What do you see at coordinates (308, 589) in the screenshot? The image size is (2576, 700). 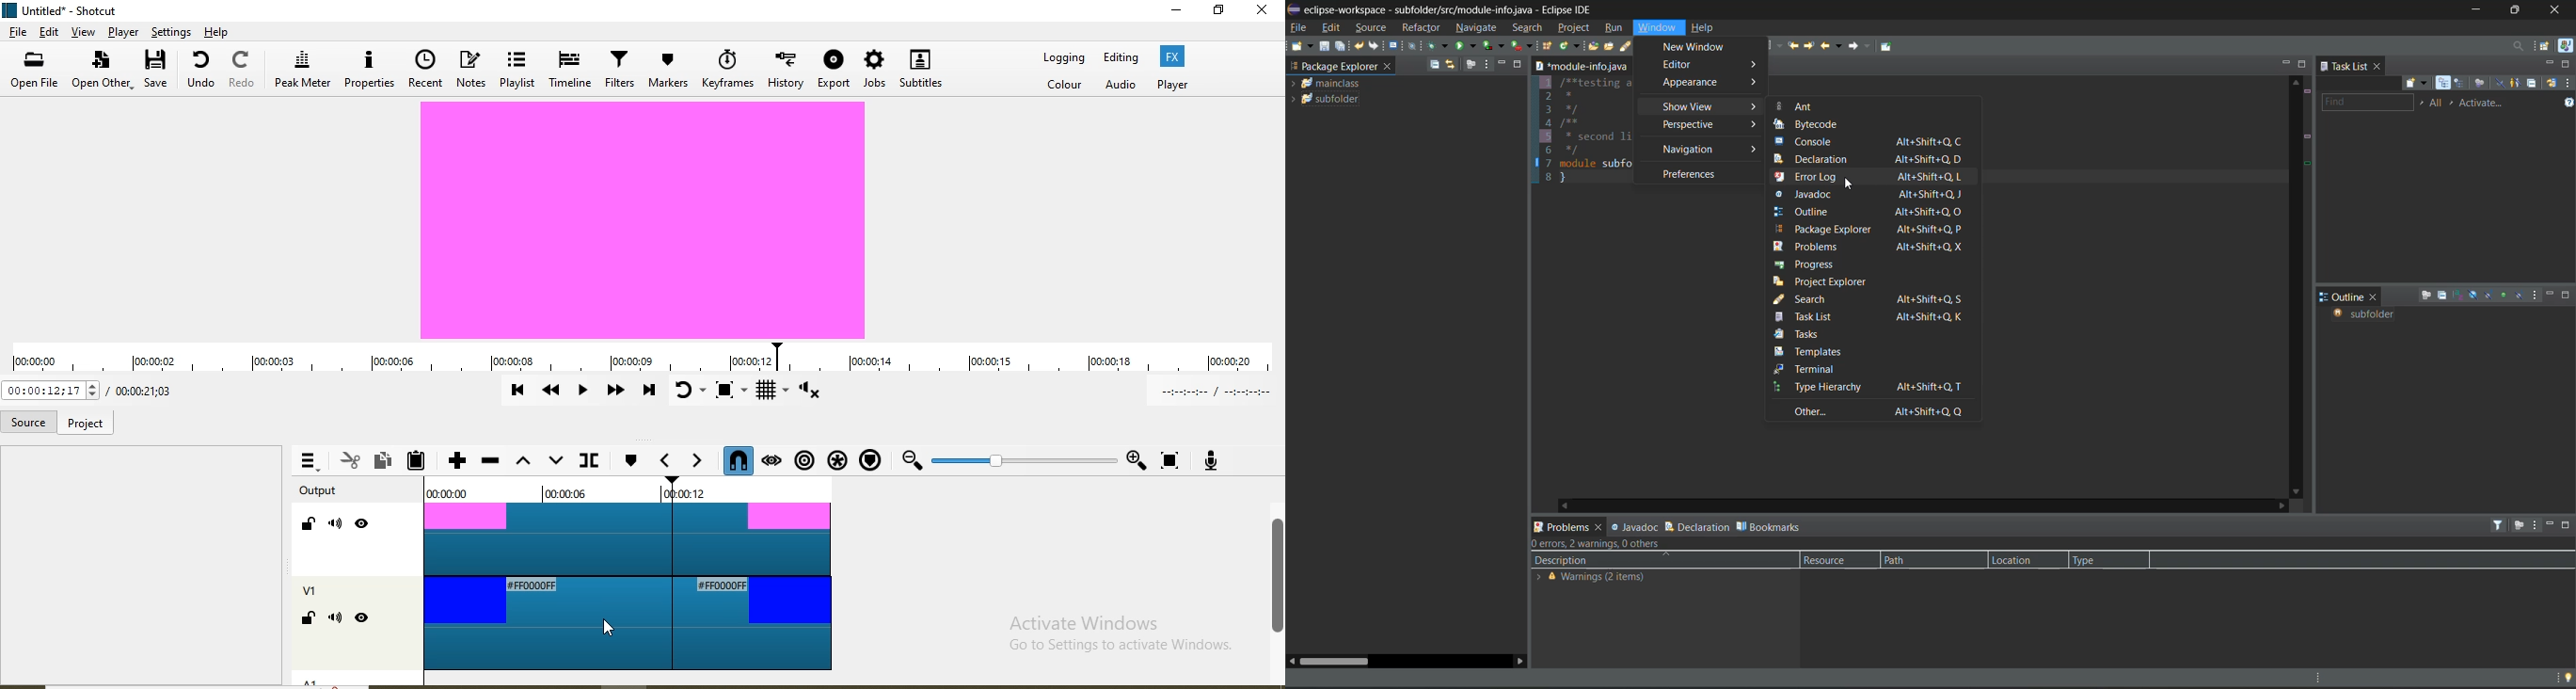 I see `V1` at bounding box center [308, 589].